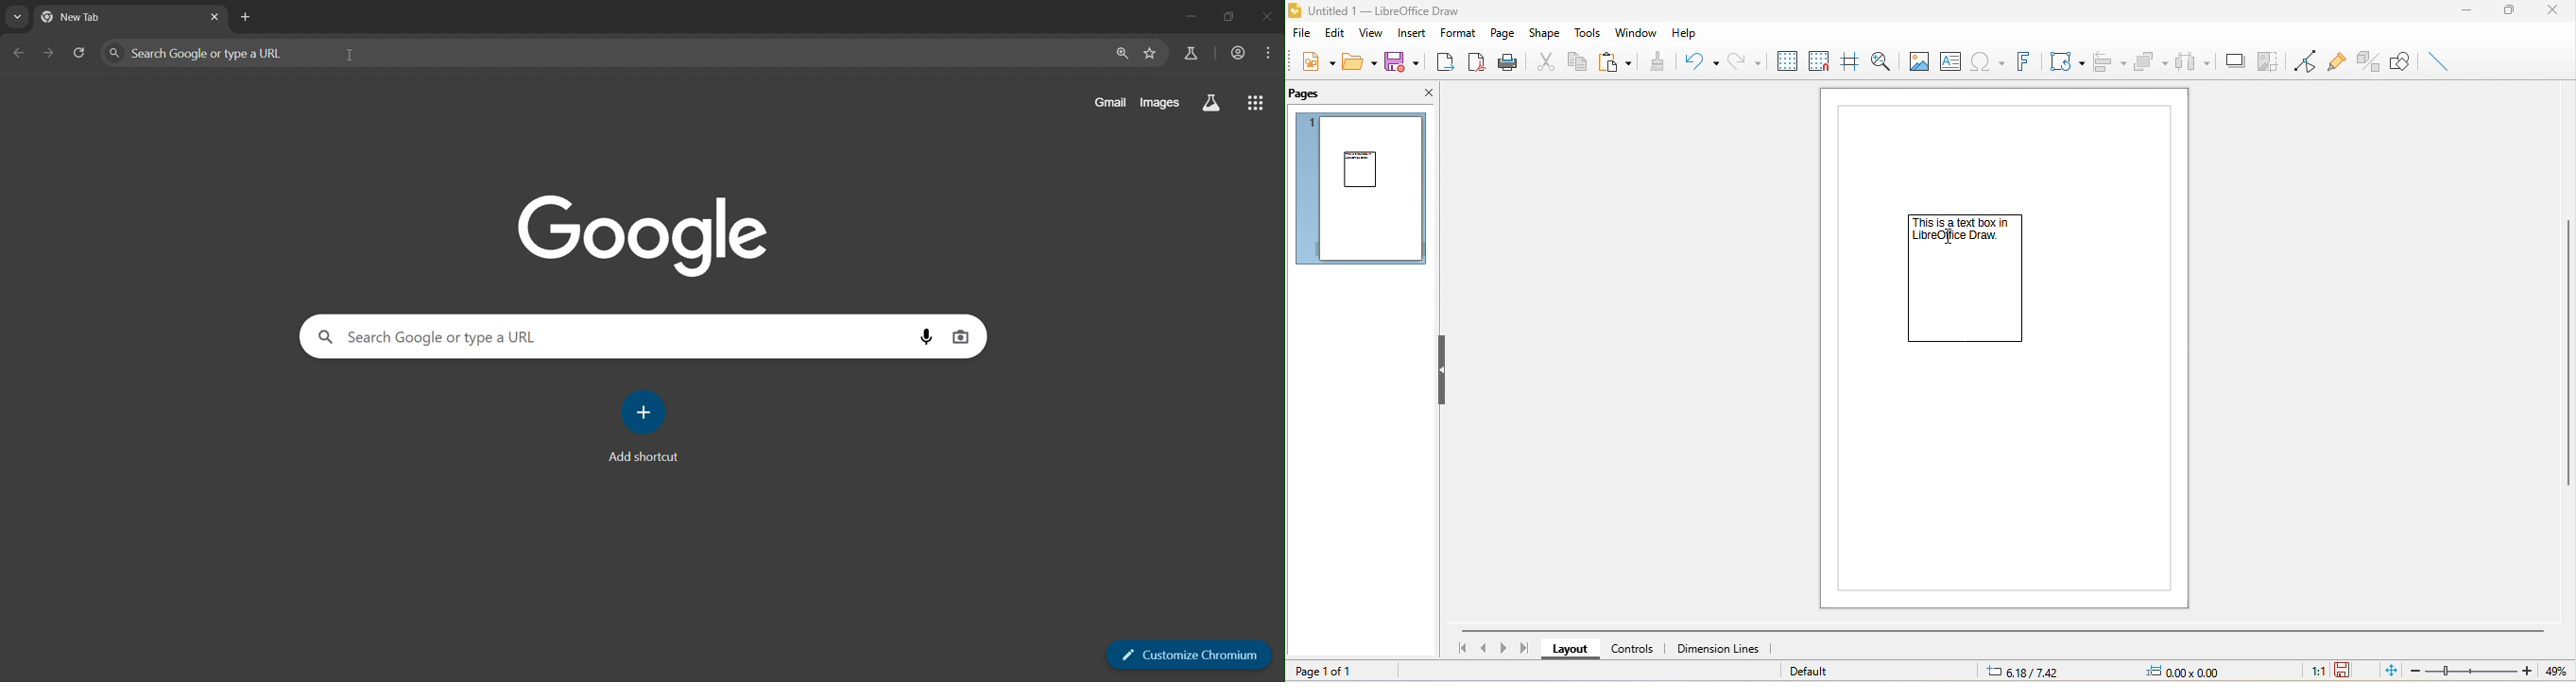 The height and width of the screenshot is (700, 2576). What do you see at coordinates (2339, 60) in the screenshot?
I see `gluepoint function` at bounding box center [2339, 60].